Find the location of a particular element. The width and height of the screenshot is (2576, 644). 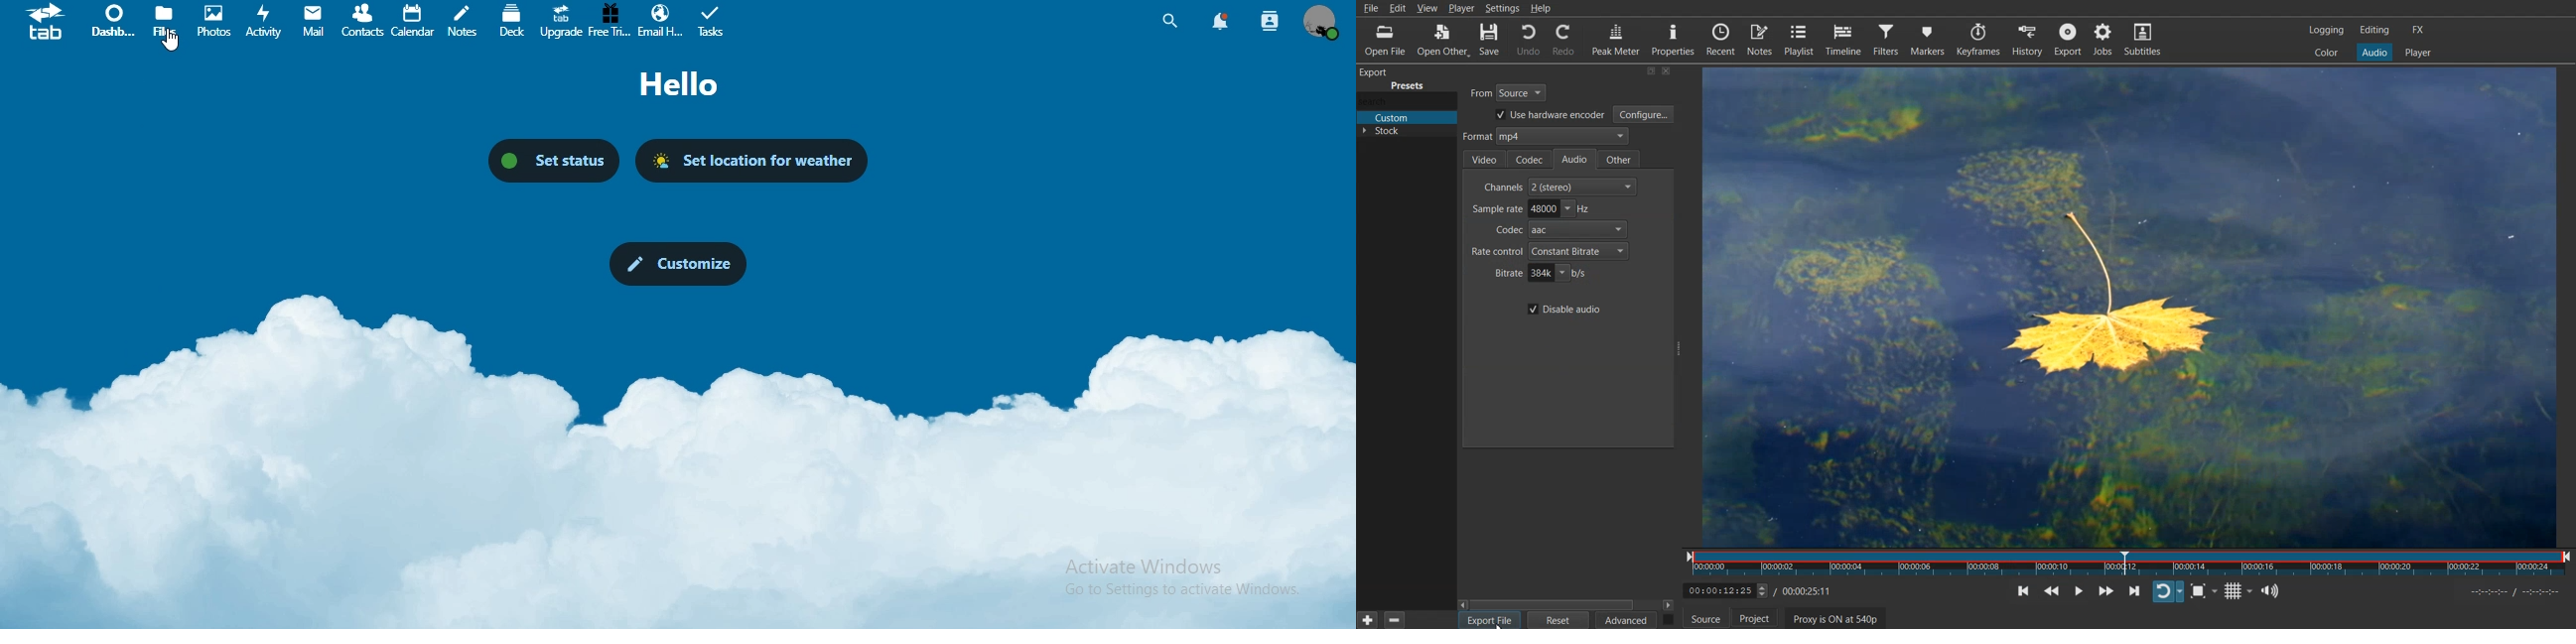

Properties is located at coordinates (1673, 39).